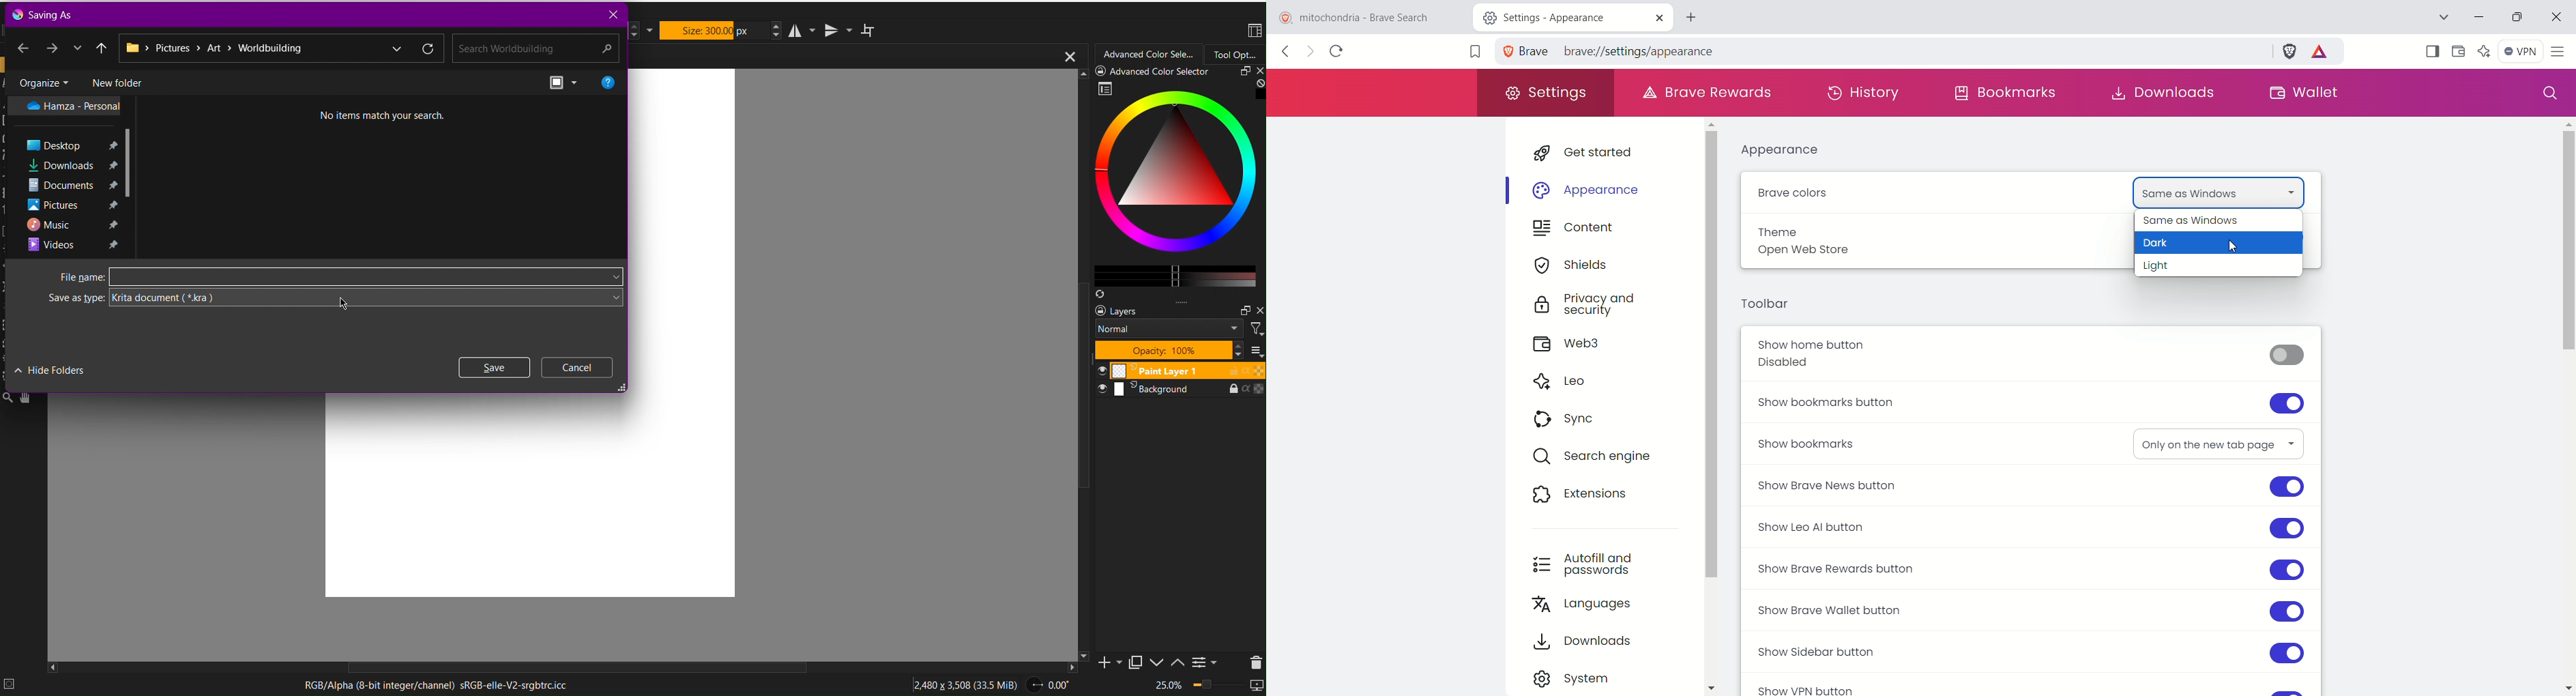  I want to click on Back, so click(23, 46).